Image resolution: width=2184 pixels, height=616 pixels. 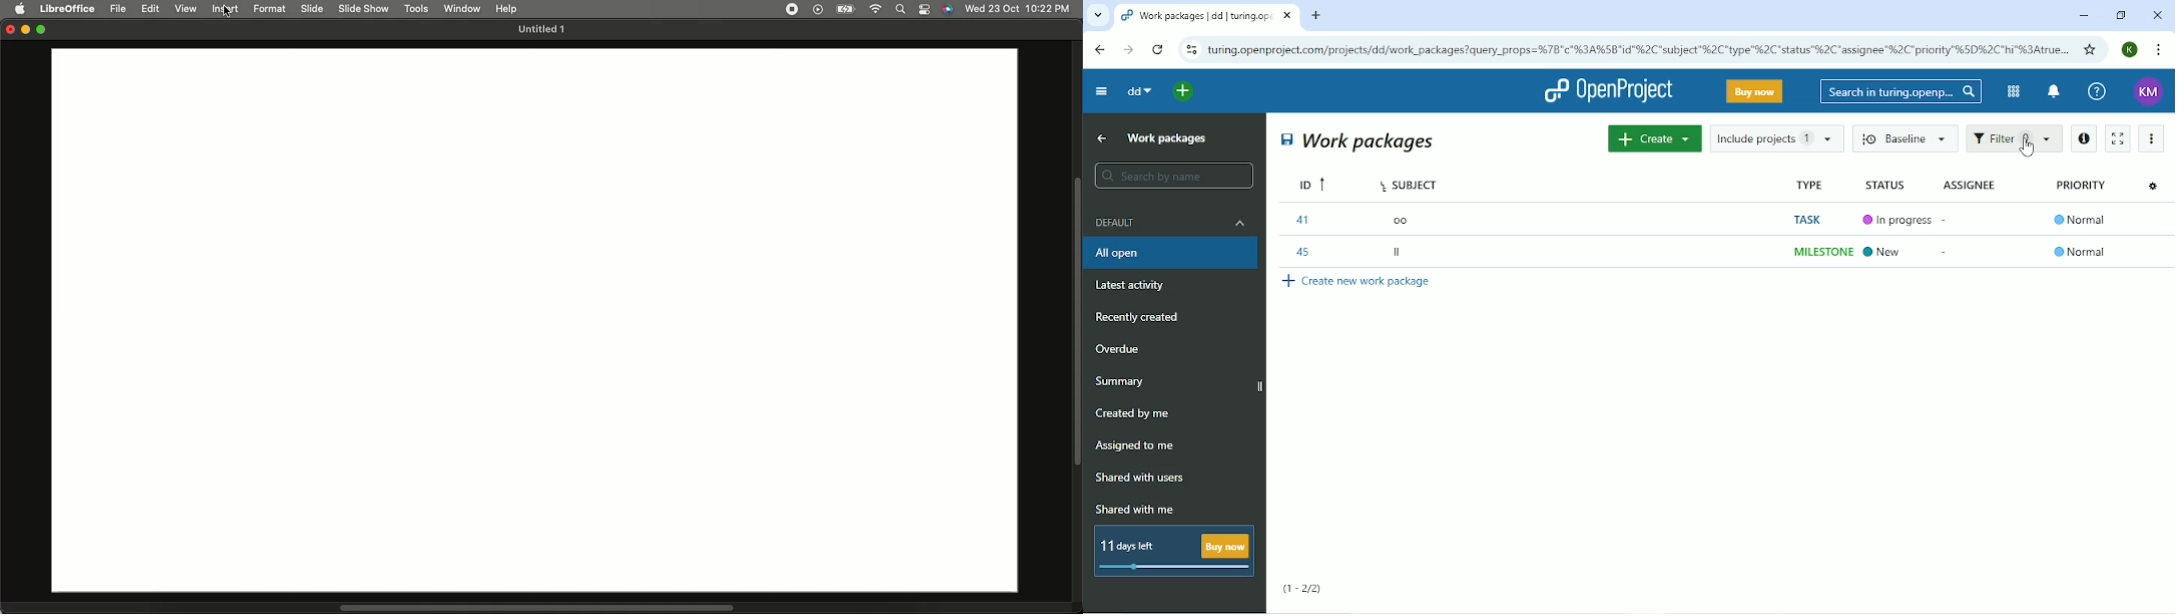 I want to click on Minimize, so click(x=26, y=31).